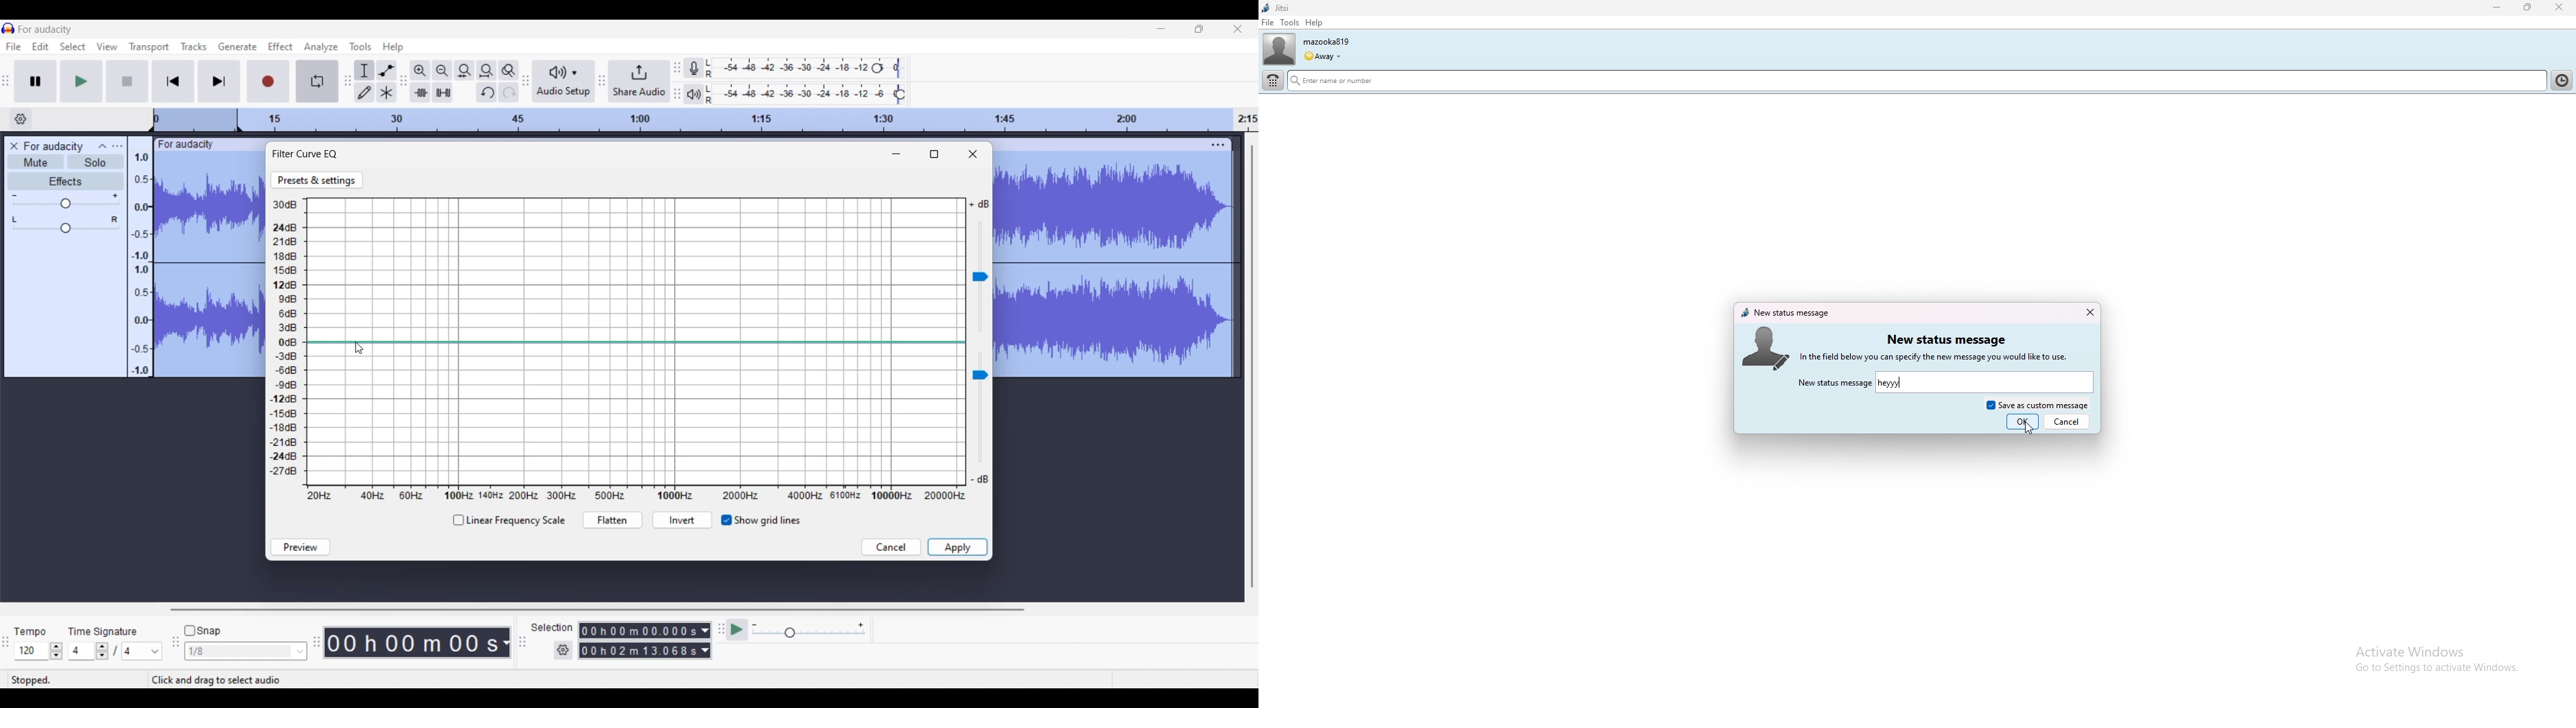 The height and width of the screenshot is (728, 2576). What do you see at coordinates (387, 70) in the screenshot?
I see `Envelop tool` at bounding box center [387, 70].